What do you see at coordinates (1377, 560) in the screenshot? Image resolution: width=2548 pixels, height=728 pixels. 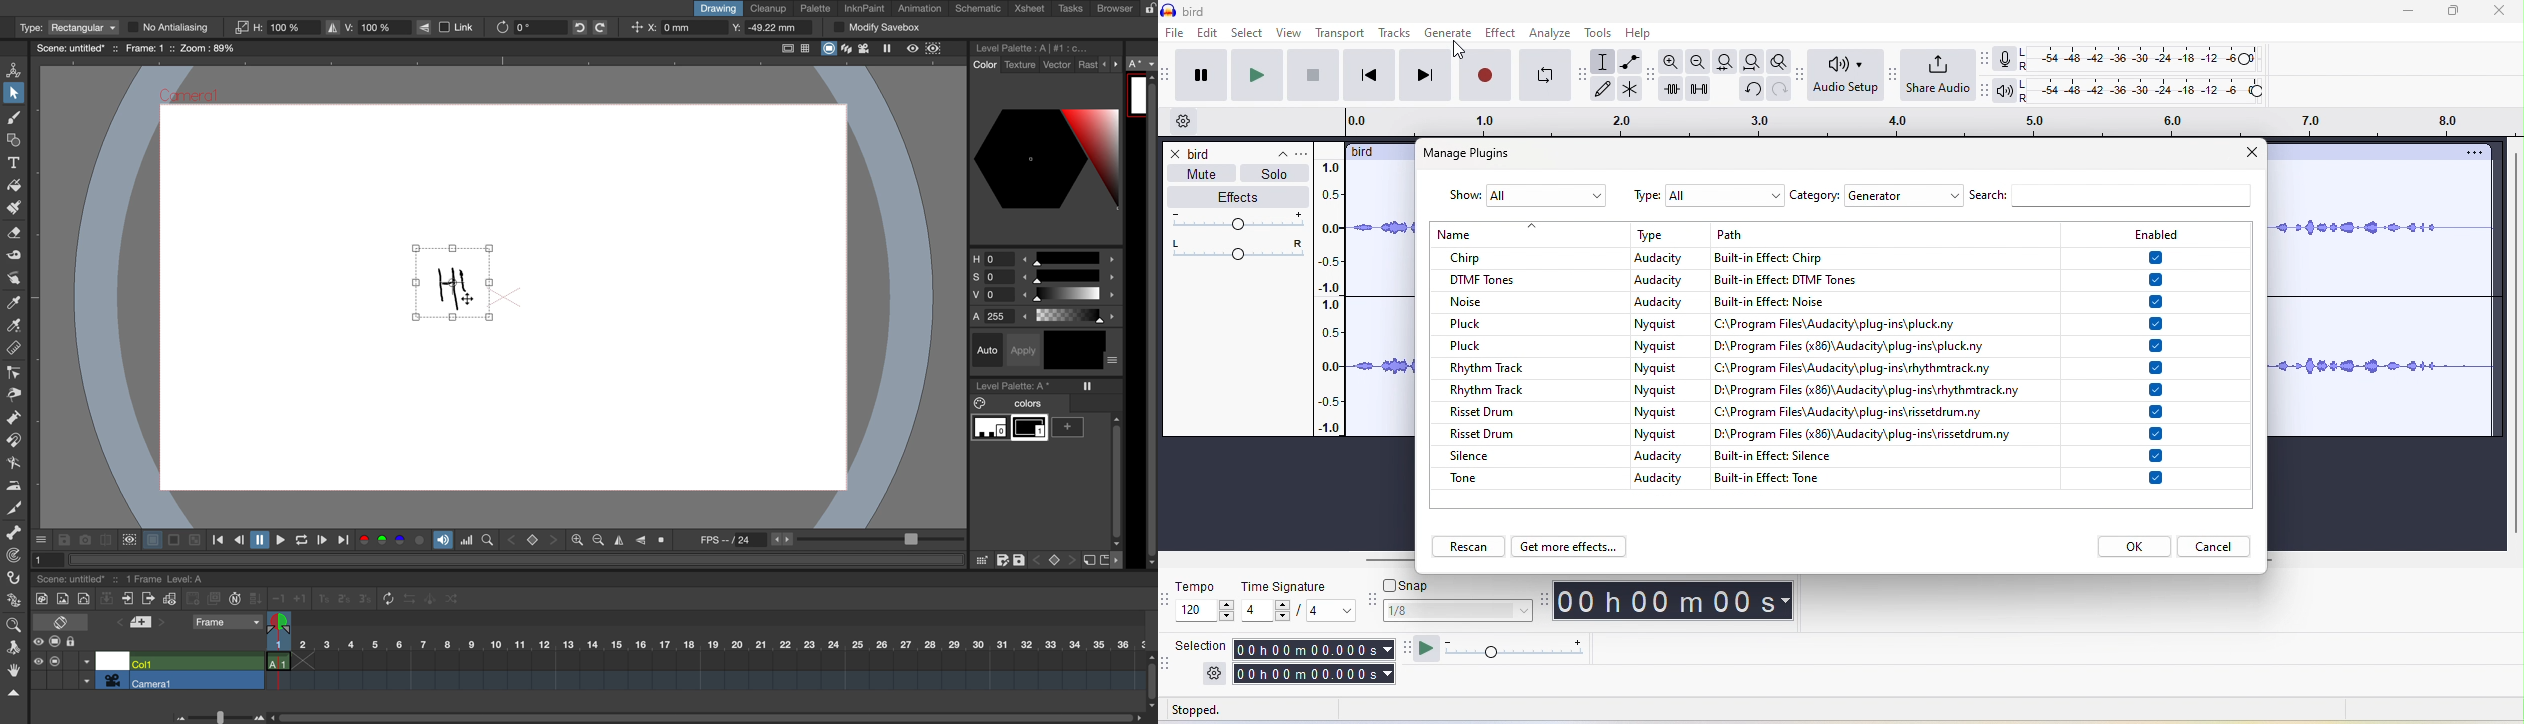 I see `horizontal scroll bar` at bounding box center [1377, 560].